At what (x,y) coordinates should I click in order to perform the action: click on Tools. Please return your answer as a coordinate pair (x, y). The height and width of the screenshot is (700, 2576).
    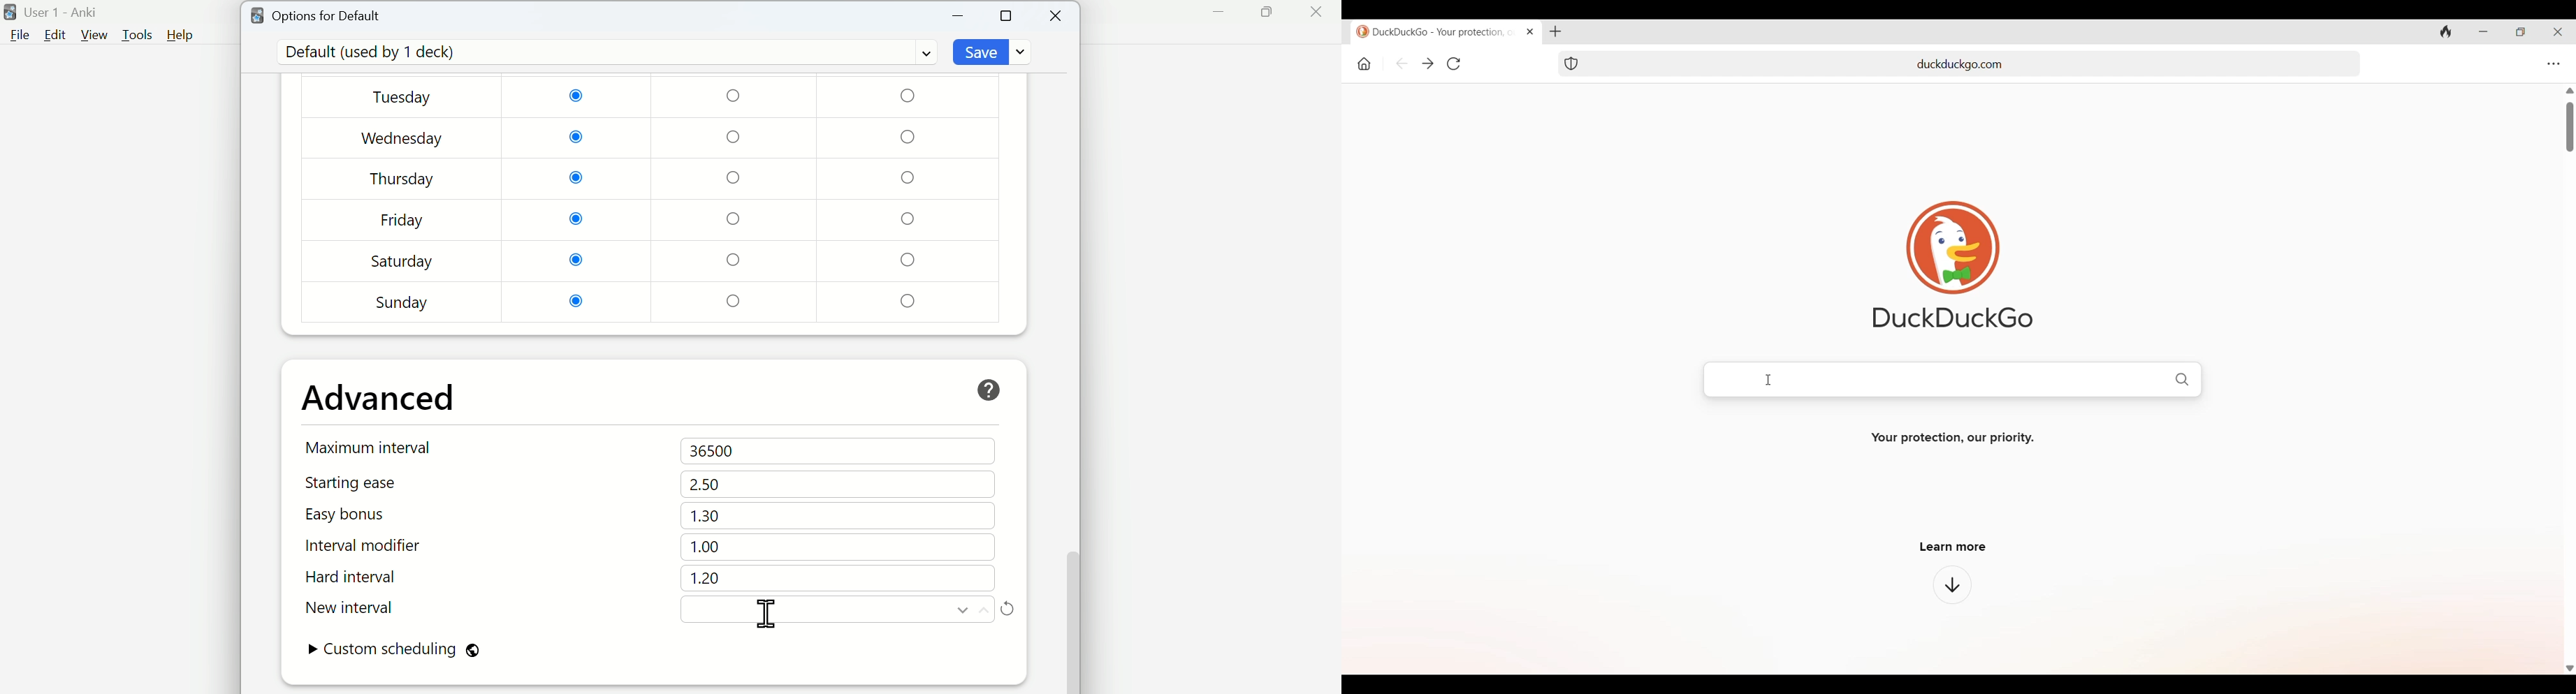
    Looking at the image, I should click on (139, 35).